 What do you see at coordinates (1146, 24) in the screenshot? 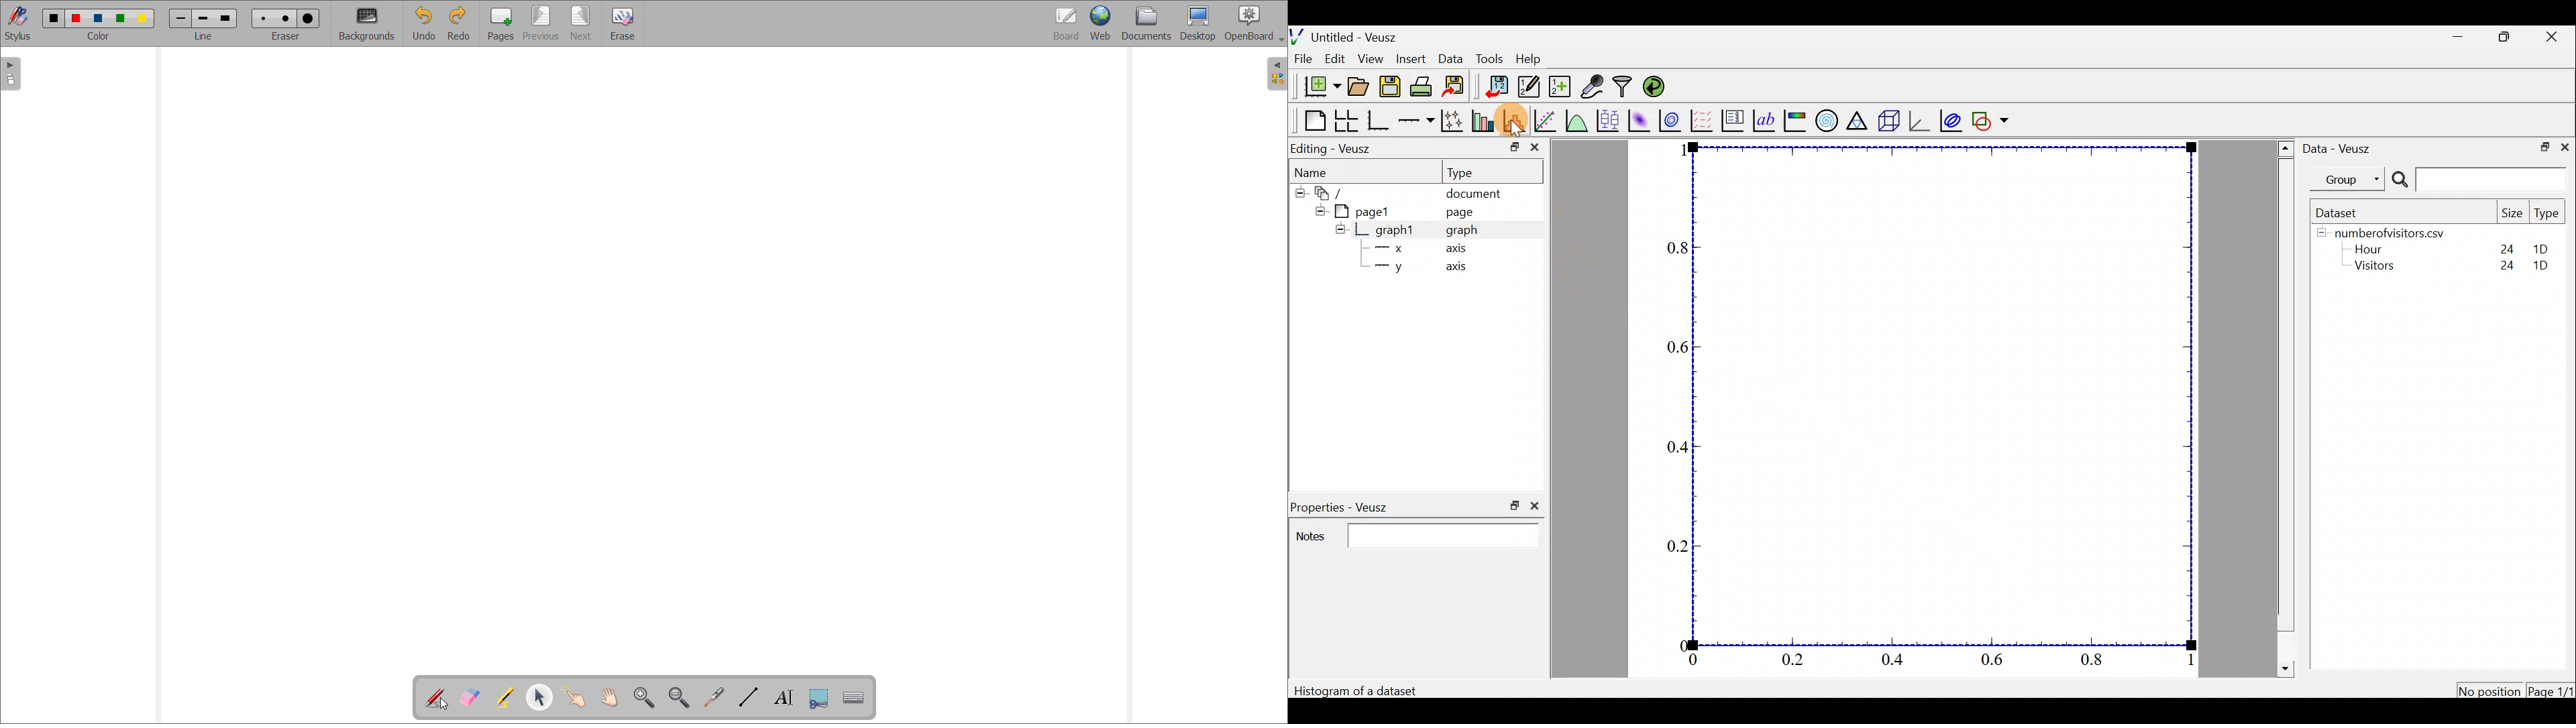
I see `documents` at bounding box center [1146, 24].